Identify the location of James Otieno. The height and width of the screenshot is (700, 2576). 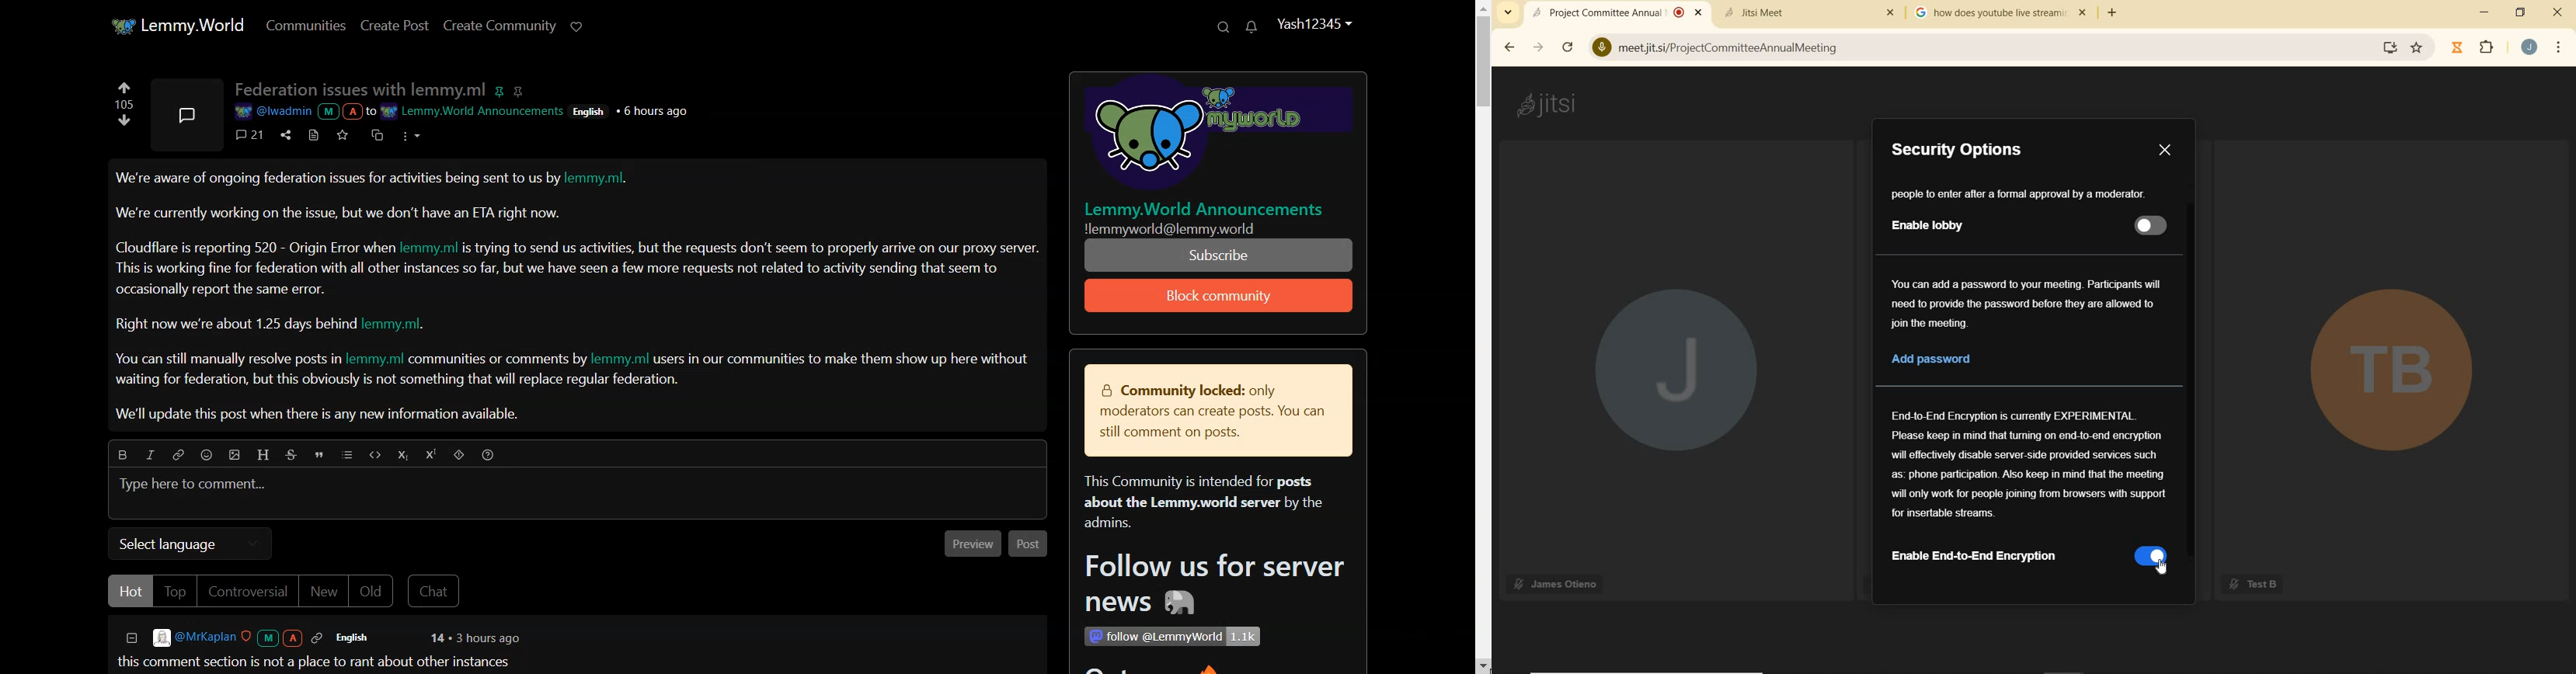
(1557, 582).